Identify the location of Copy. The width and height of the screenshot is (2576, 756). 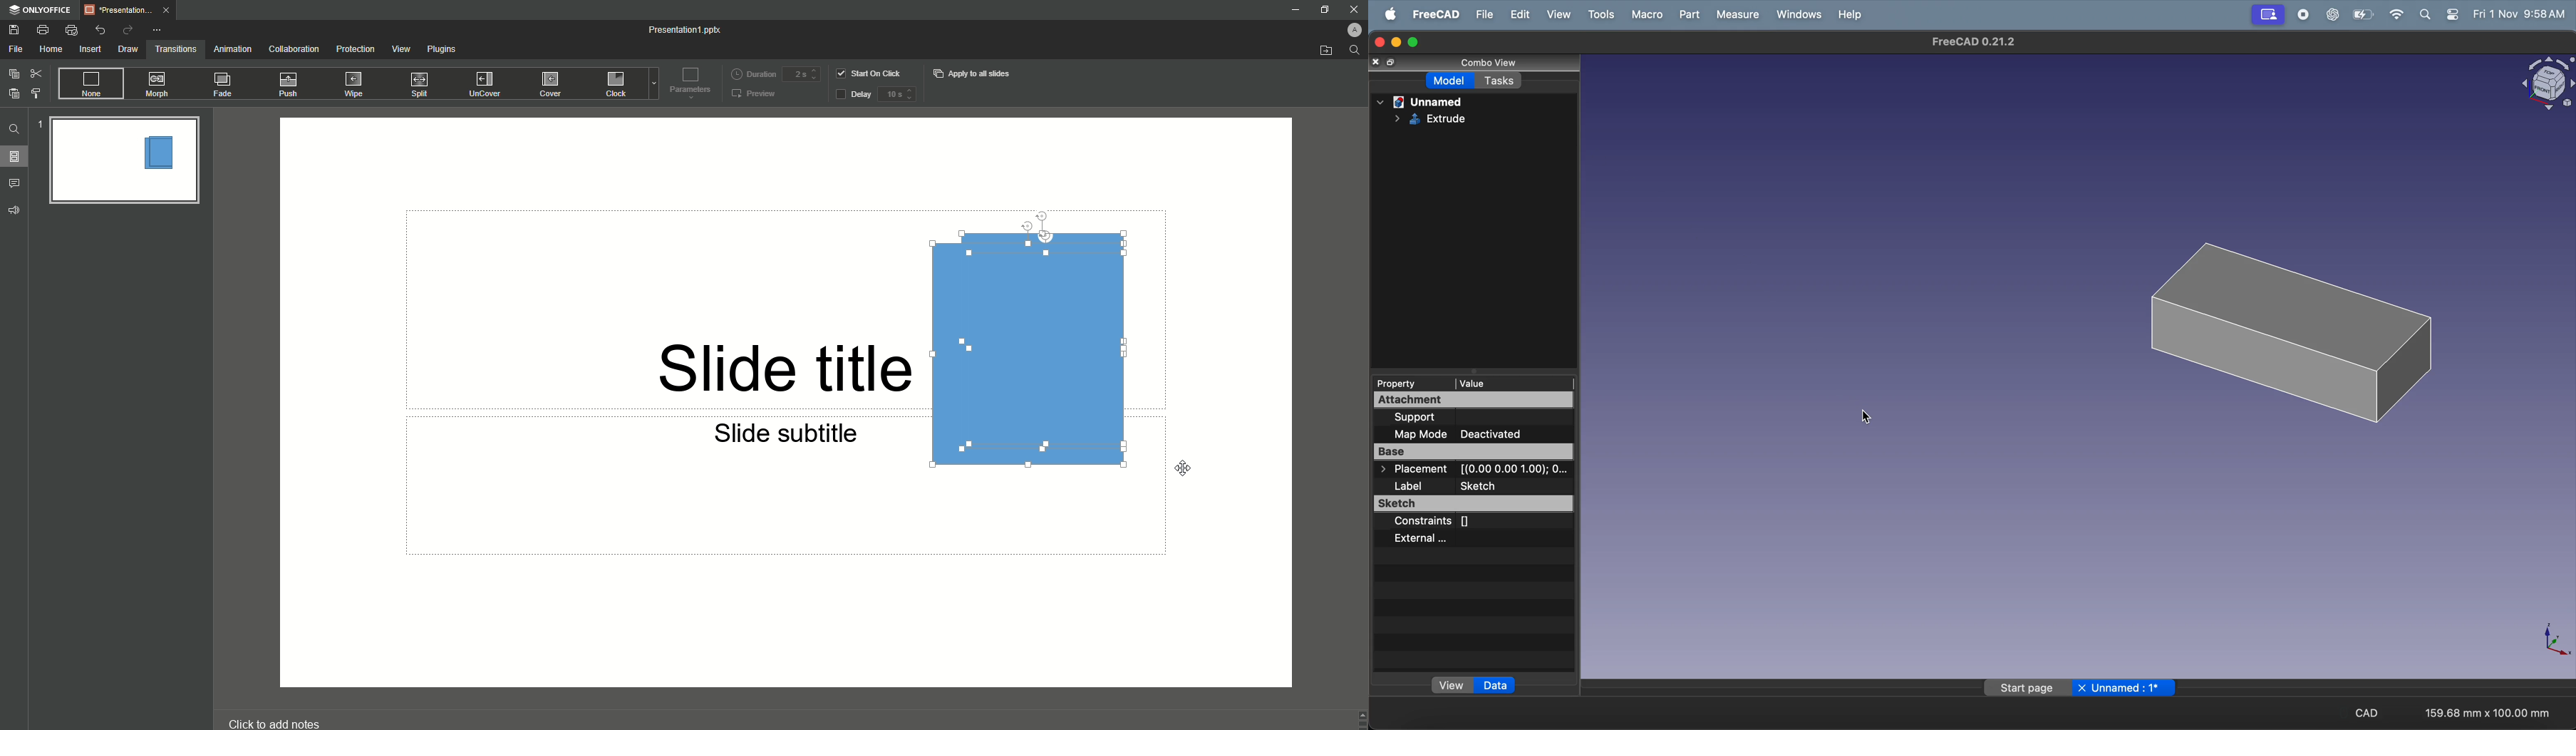
(14, 73).